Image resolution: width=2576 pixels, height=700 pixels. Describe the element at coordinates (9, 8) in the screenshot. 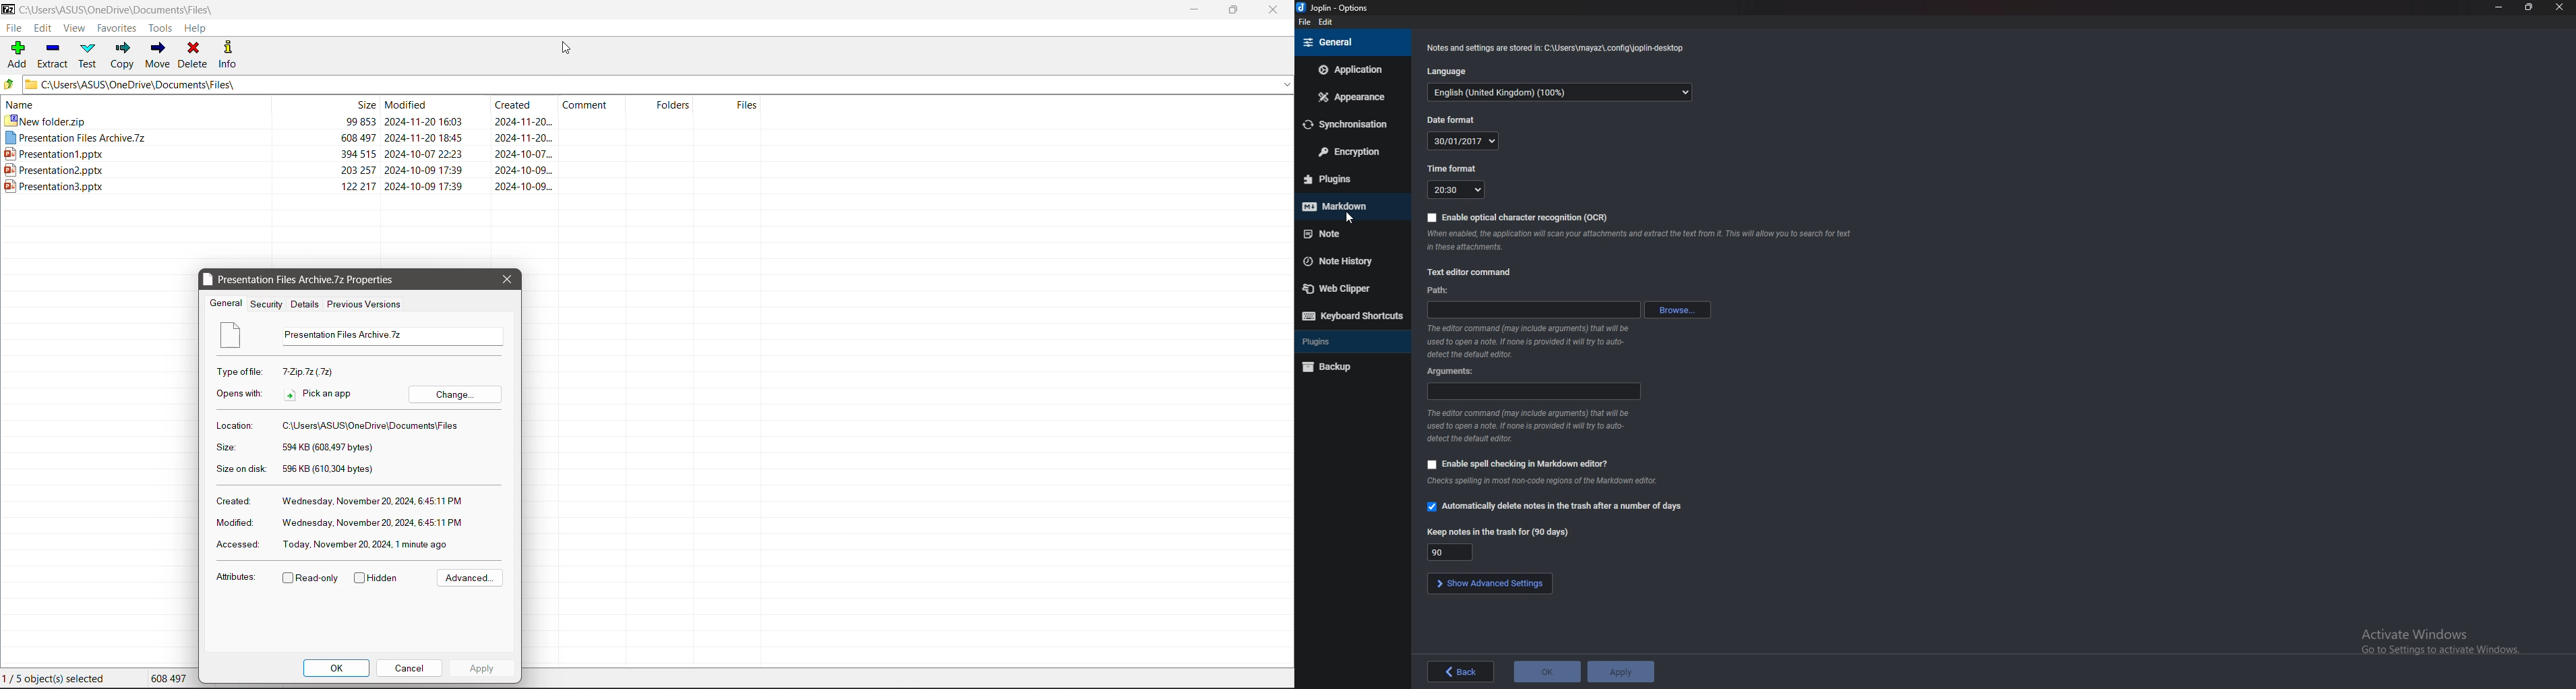

I see `Application Logo` at that location.